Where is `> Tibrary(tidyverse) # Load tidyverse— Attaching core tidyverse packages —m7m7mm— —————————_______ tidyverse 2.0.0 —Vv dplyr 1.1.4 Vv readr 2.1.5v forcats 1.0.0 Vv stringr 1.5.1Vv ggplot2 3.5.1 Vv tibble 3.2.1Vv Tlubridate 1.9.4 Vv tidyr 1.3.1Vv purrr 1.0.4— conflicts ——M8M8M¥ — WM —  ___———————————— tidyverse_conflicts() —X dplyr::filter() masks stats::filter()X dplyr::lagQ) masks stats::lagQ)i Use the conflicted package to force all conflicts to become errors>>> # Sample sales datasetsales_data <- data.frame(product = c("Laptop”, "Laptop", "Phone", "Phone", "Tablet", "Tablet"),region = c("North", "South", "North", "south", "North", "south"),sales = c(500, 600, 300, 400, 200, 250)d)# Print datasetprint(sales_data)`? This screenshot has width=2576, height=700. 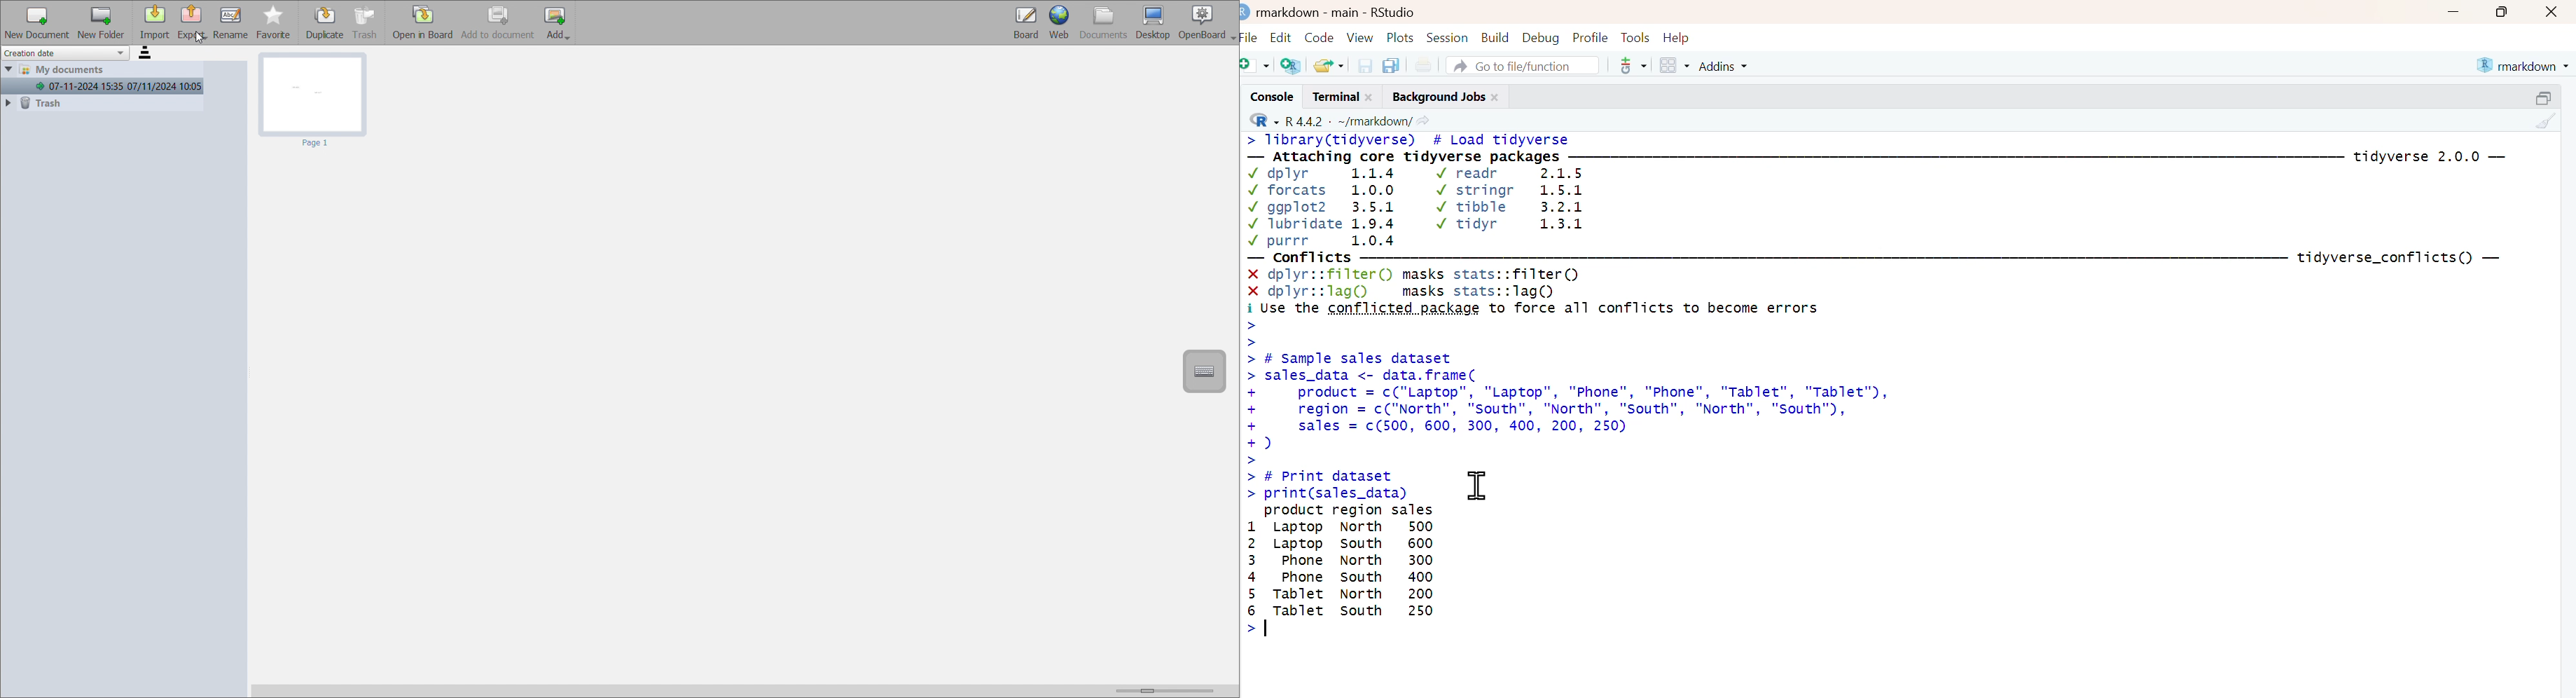
> Tibrary(tidyverse) # Load tidyverse— Attaching core tidyverse packages —m7m7mm— —————————_______ tidyverse 2.0.0 —Vv dplyr 1.1.4 Vv readr 2.1.5v forcats 1.0.0 Vv stringr 1.5.1Vv ggplot2 3.5.1 Vv tibble 3.2.1Vv Tlubridate 1.9.4 Vv tidyr 1.3.1Vv purrr 1.0.4— conflicts ——M8M8M¥ — WM —  ___———————————— tidyverse_conflicts() —X dplyr::filter() masks stats::filter()X dplyr::lagQ) masks stats::lagQ)i Use the conflicted package to force all conflicts to become errors>>> # Sample sales datasetsales_data <- data.frame(product = c("Laptop”, "Laptop", "Phone", "Phone", "Tablet", "Tablet"),region = c("North", "South", "North", "south", "North", "south"),sales = c(500, 600, 300, 400, 200, 250)d)# Print datasetprint(sales_data) is located at coordinates (1887, 317).